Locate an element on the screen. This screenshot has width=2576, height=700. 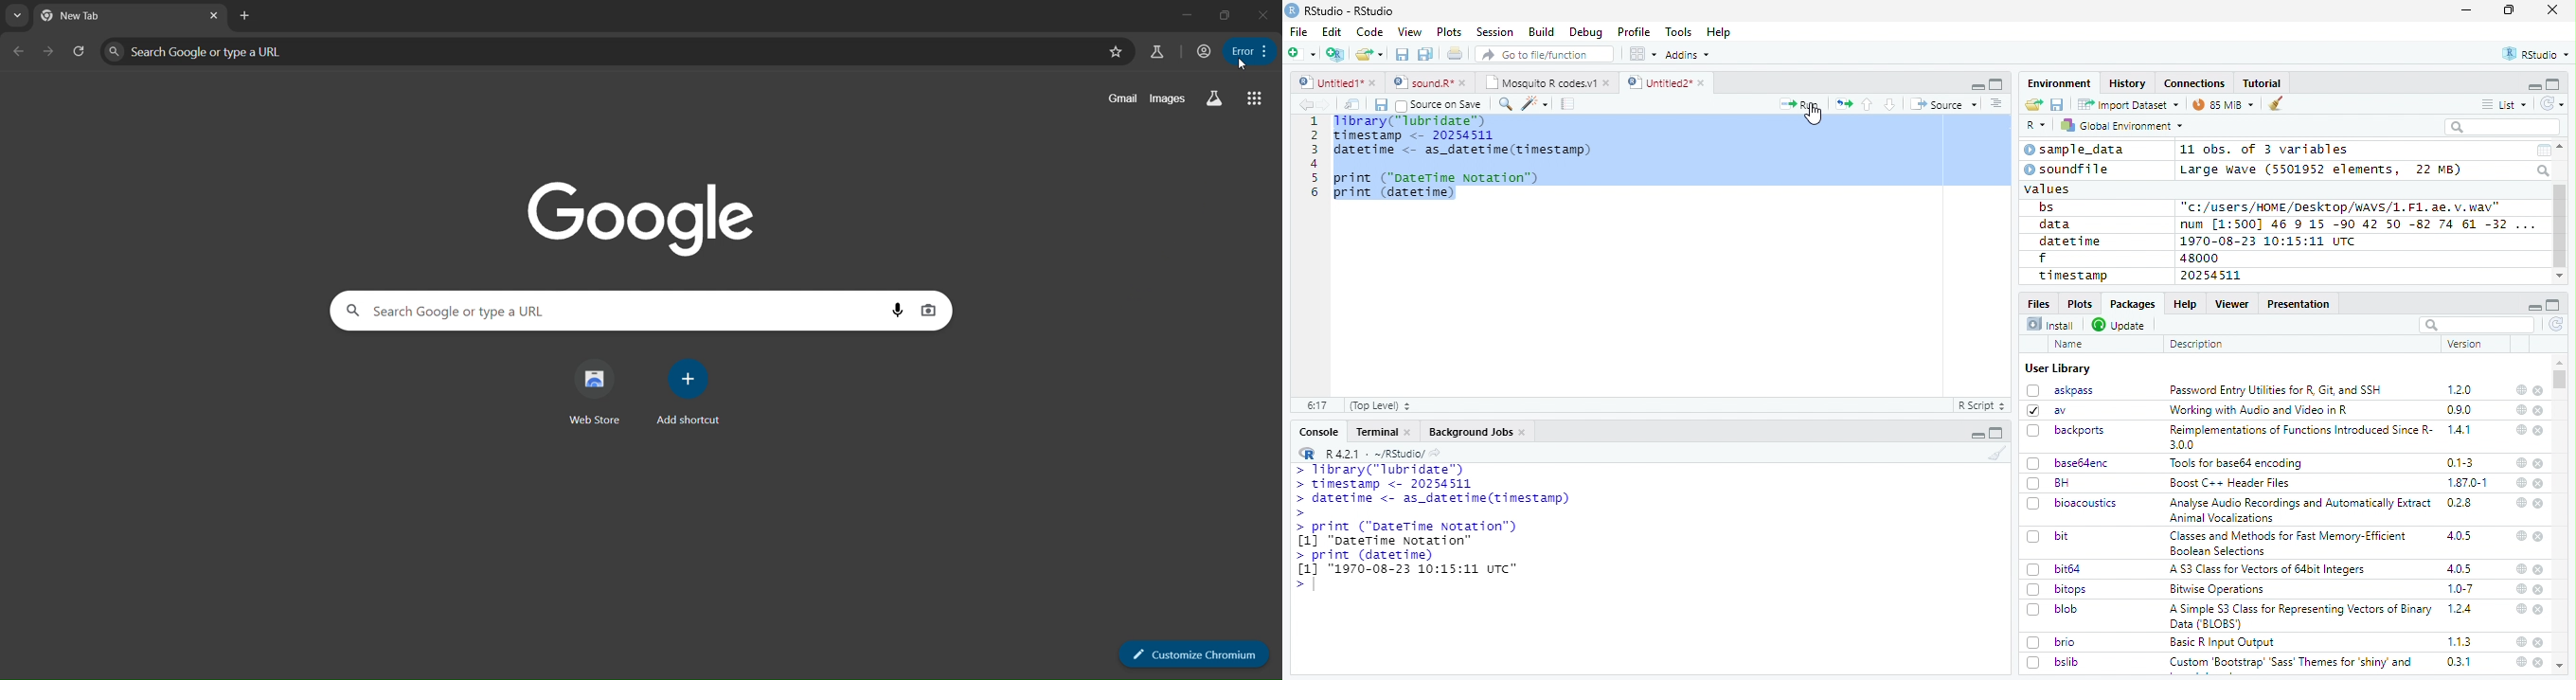
scroll down is located at coordinates (2560, 277).